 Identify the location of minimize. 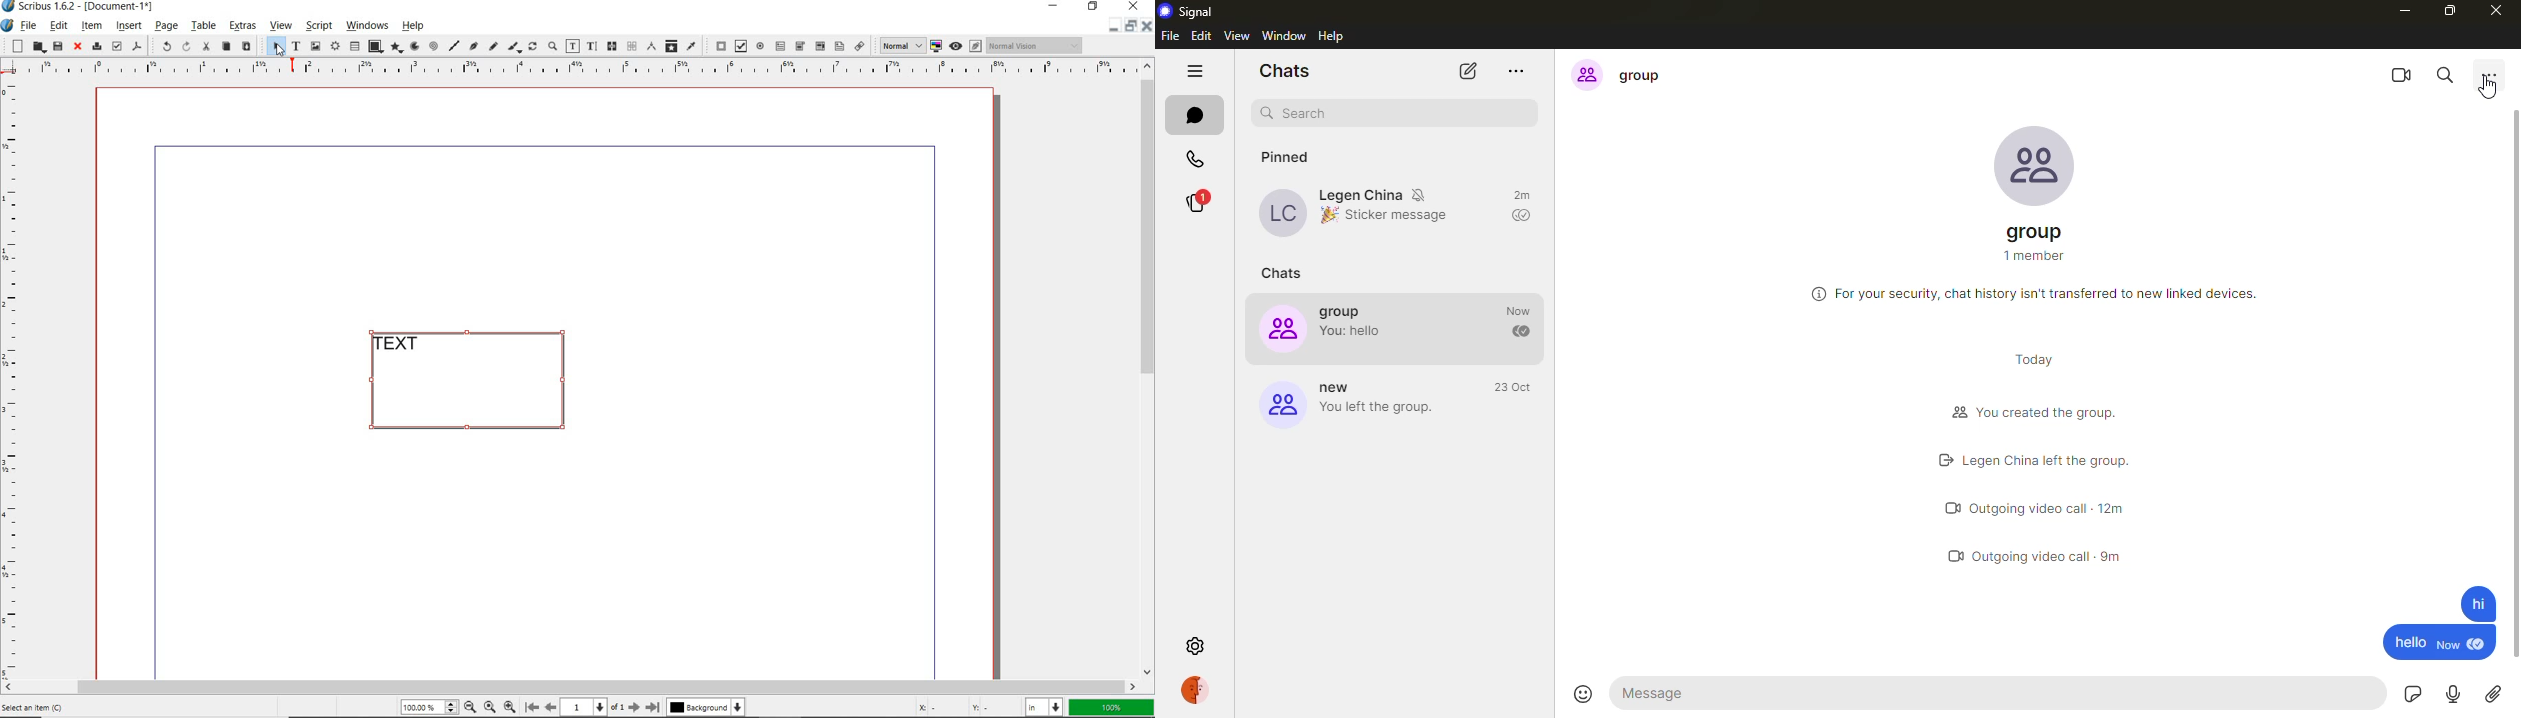
(2402, 11).